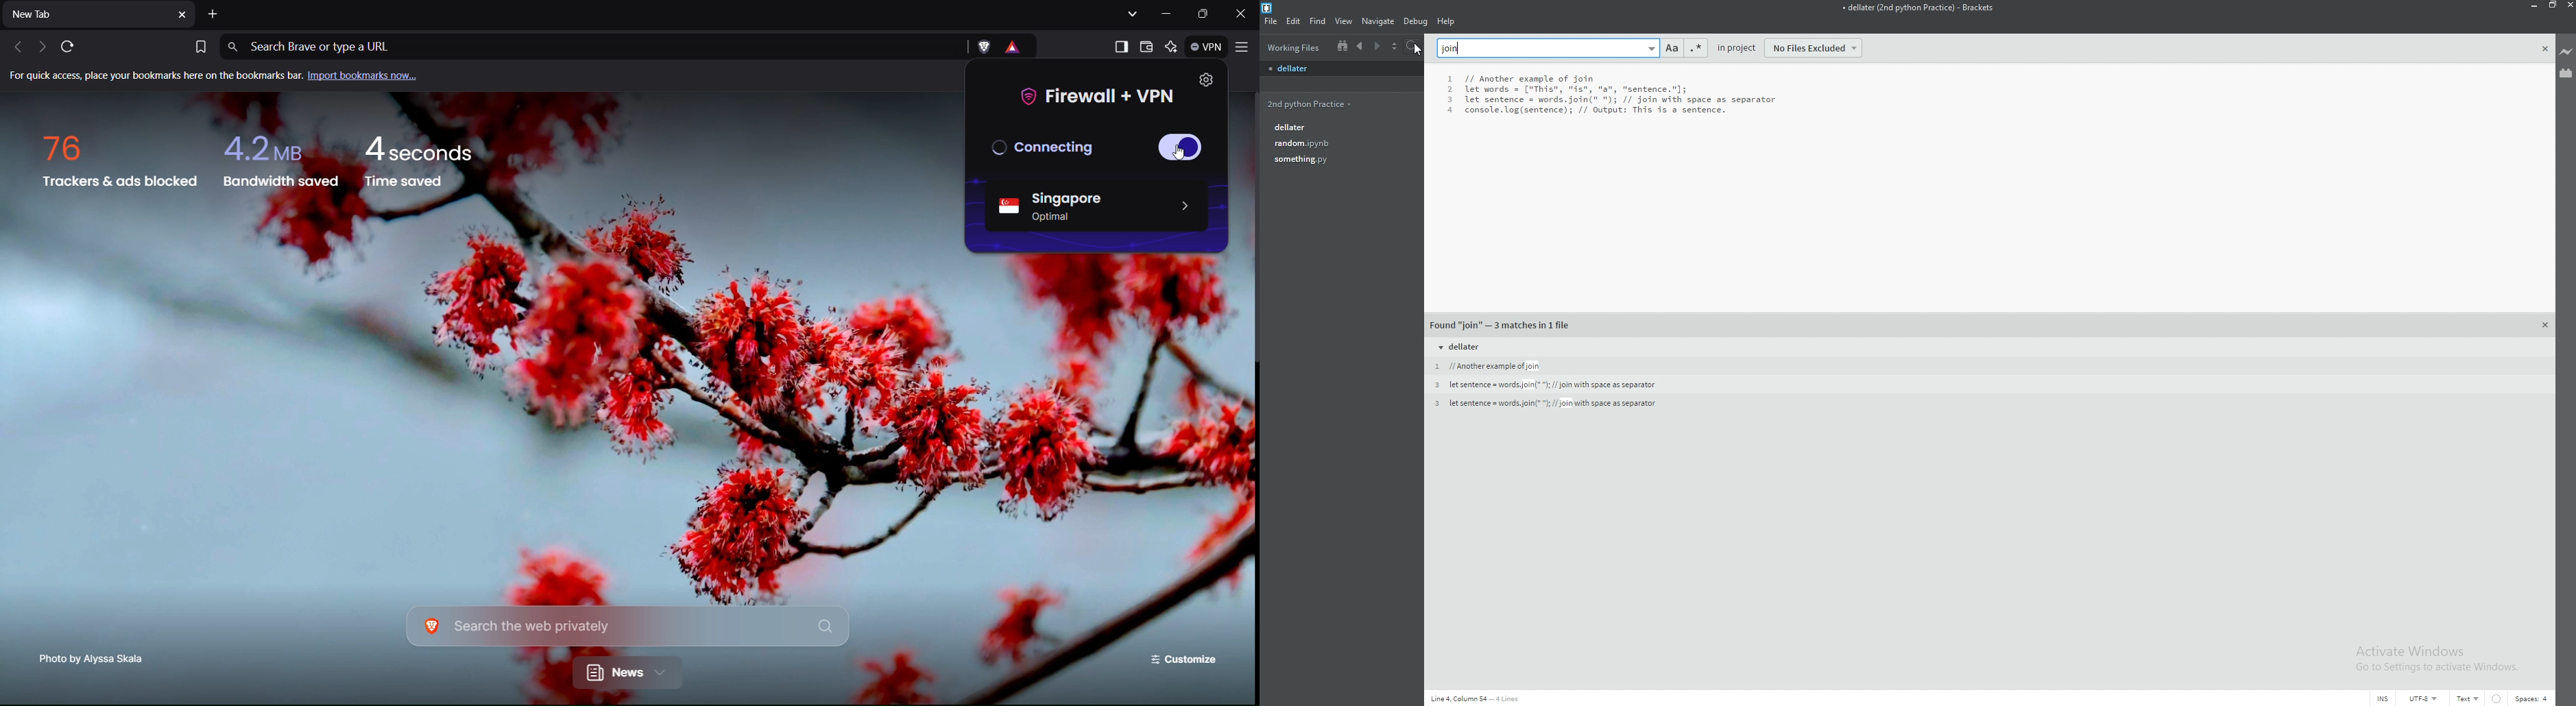  I want to click on edit, so click(1292, 22).